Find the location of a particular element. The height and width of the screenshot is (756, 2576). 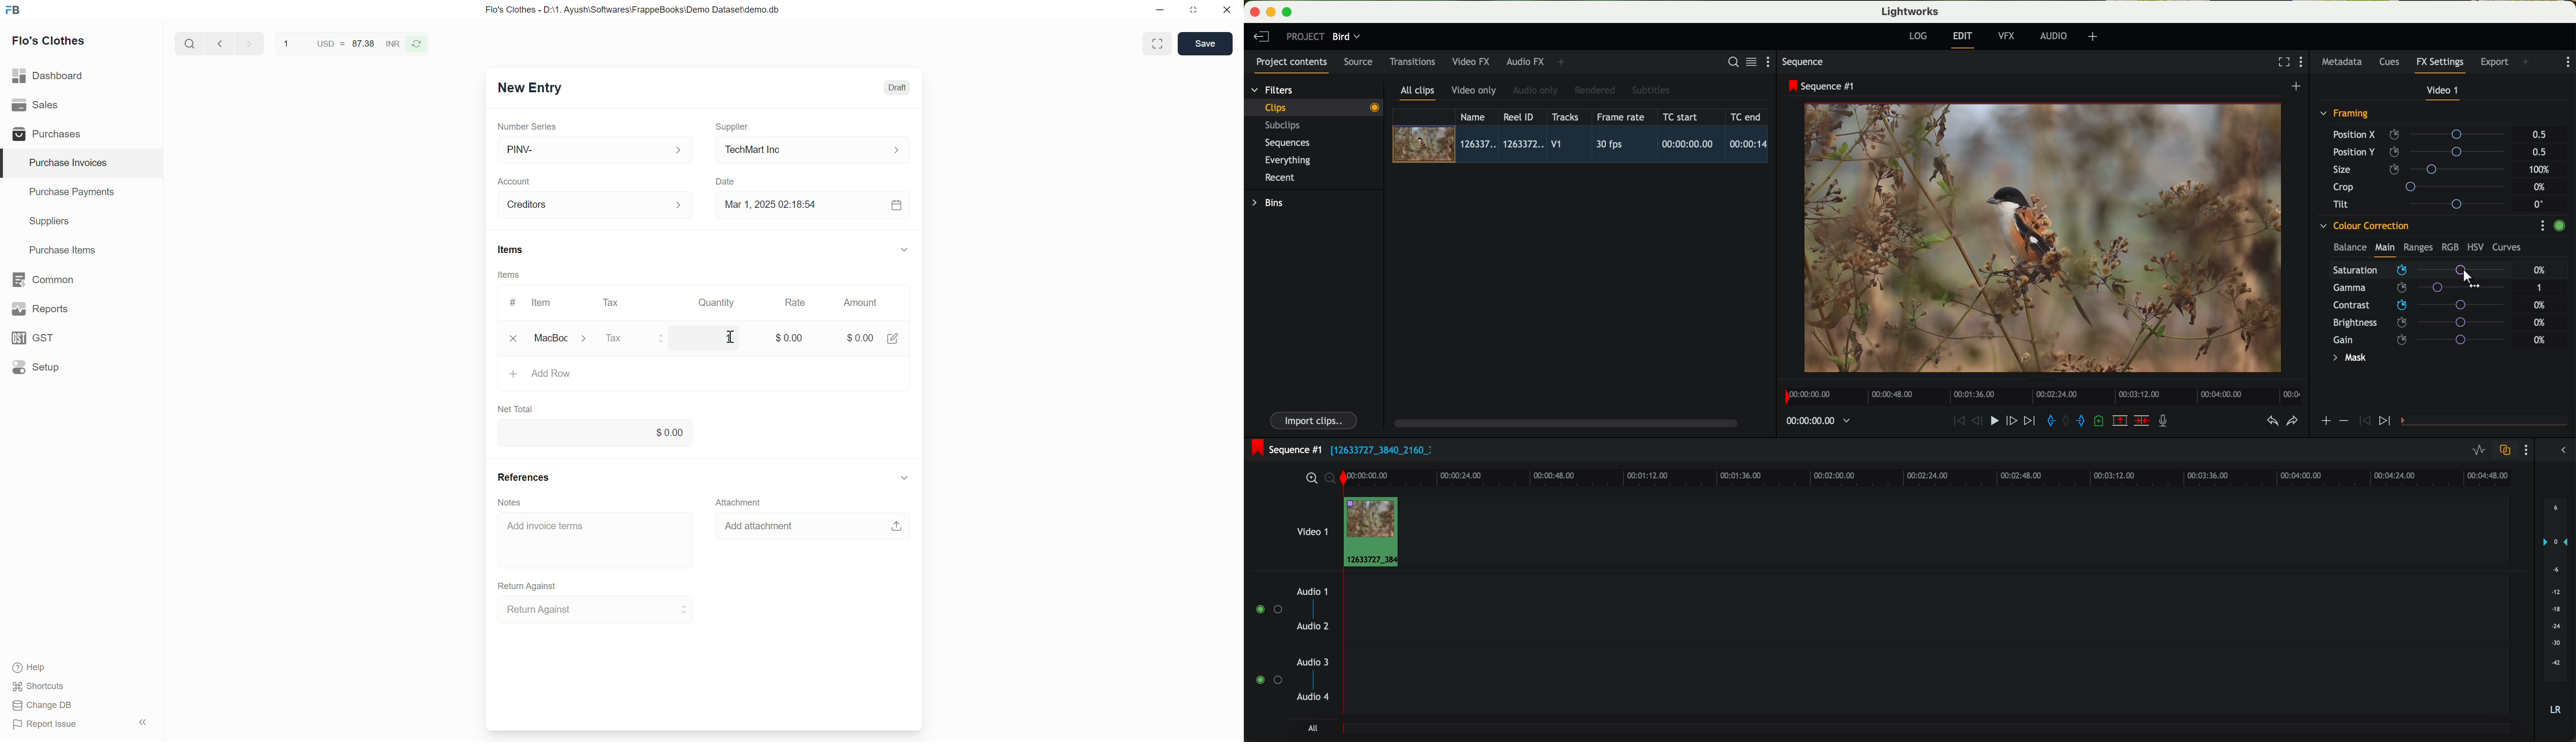

Number Series is located at coordinates (527, 127).